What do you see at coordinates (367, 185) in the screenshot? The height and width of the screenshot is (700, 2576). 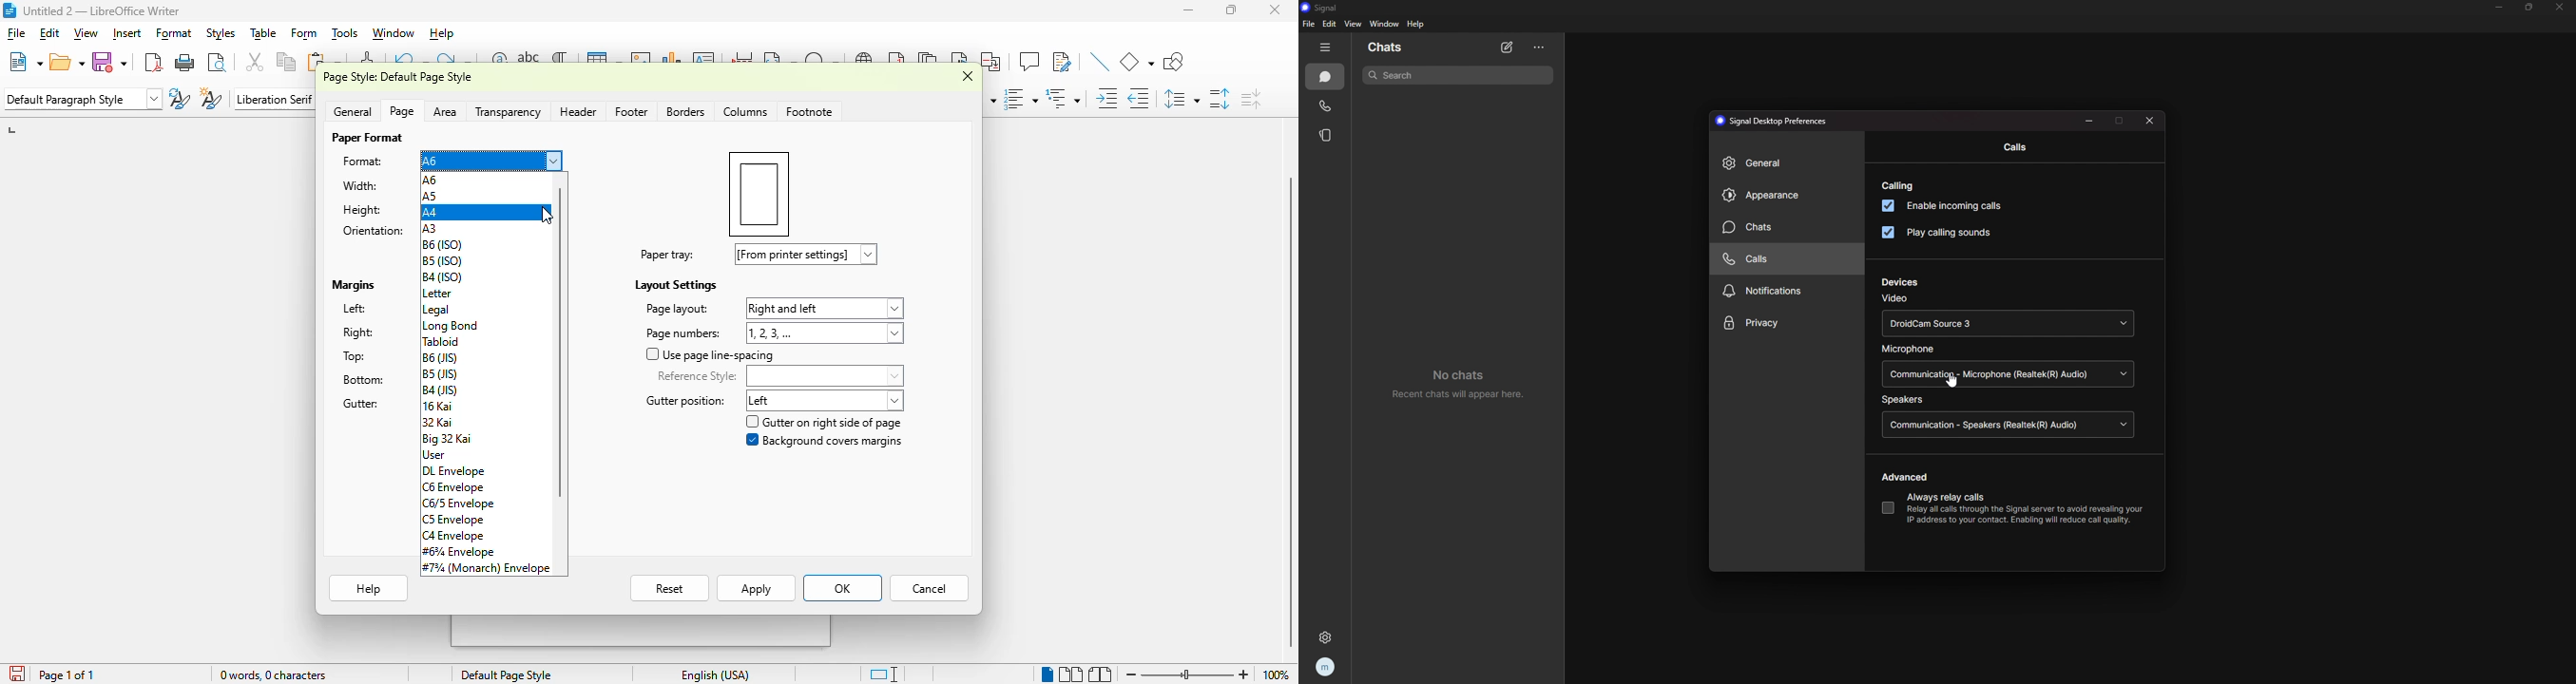 I see `width: 10.50 cm` at bounding box center [367, 185].